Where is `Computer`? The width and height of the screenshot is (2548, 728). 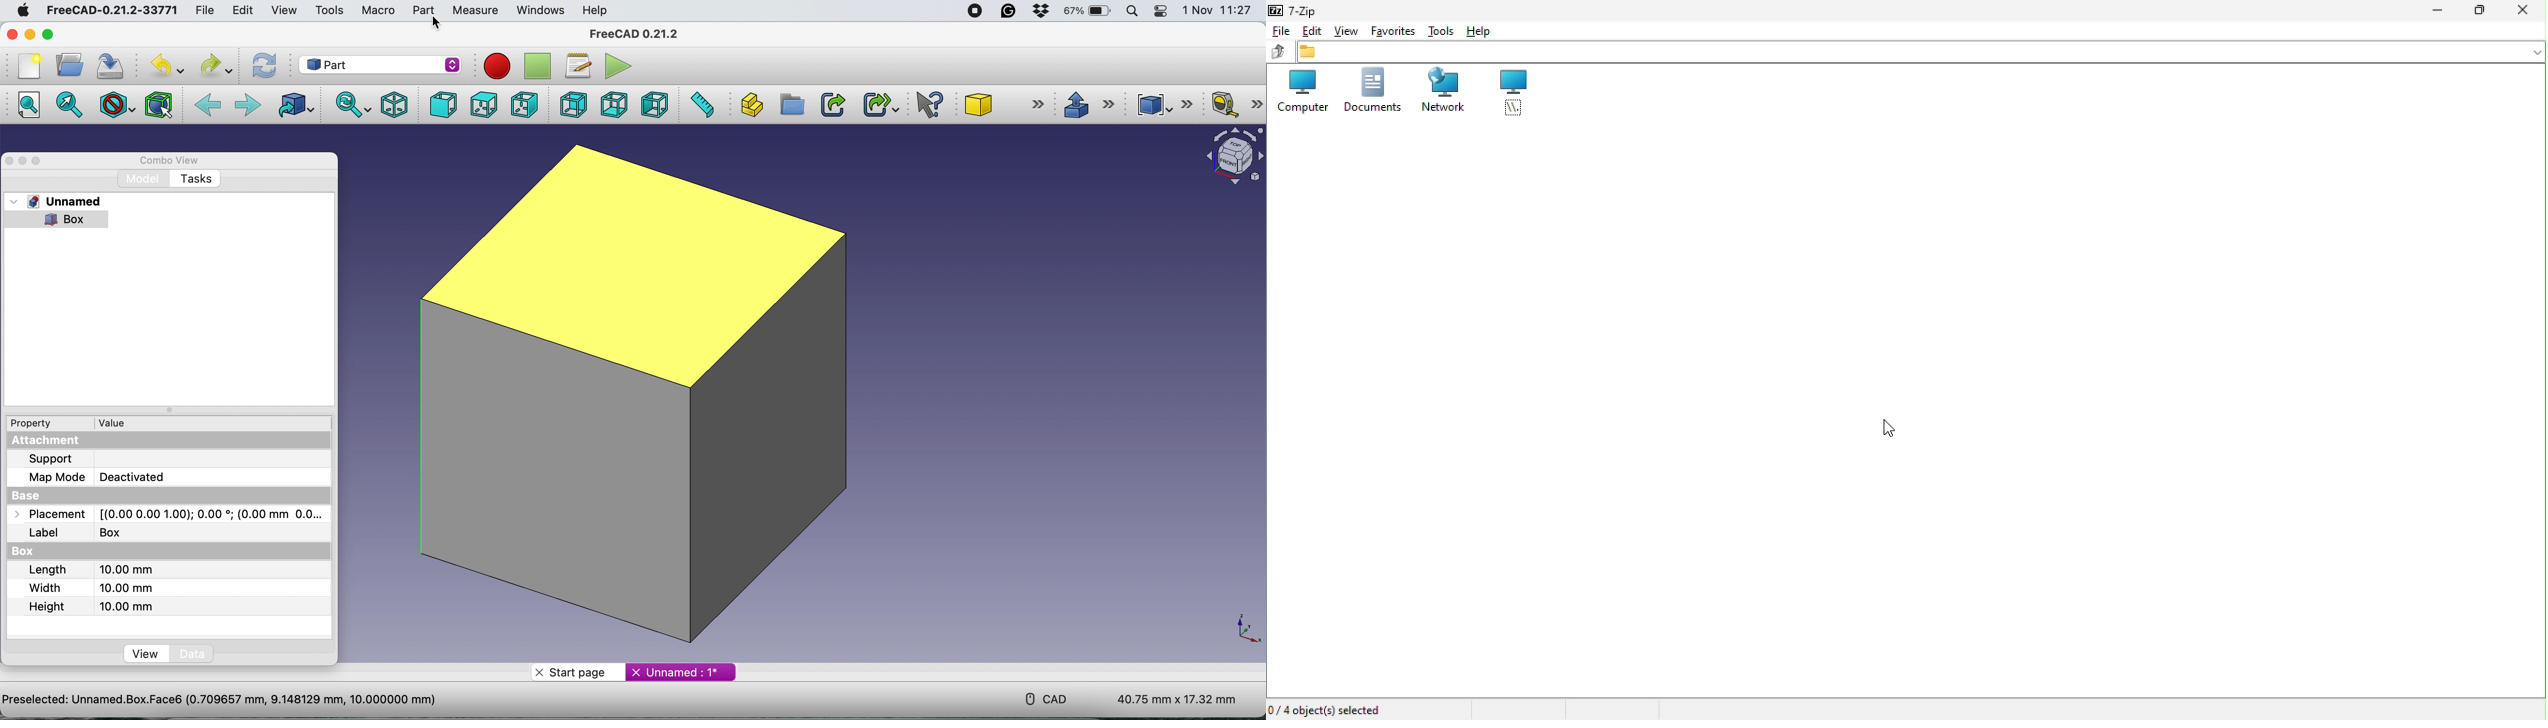
Computer is located at coordinates (1296, 92).